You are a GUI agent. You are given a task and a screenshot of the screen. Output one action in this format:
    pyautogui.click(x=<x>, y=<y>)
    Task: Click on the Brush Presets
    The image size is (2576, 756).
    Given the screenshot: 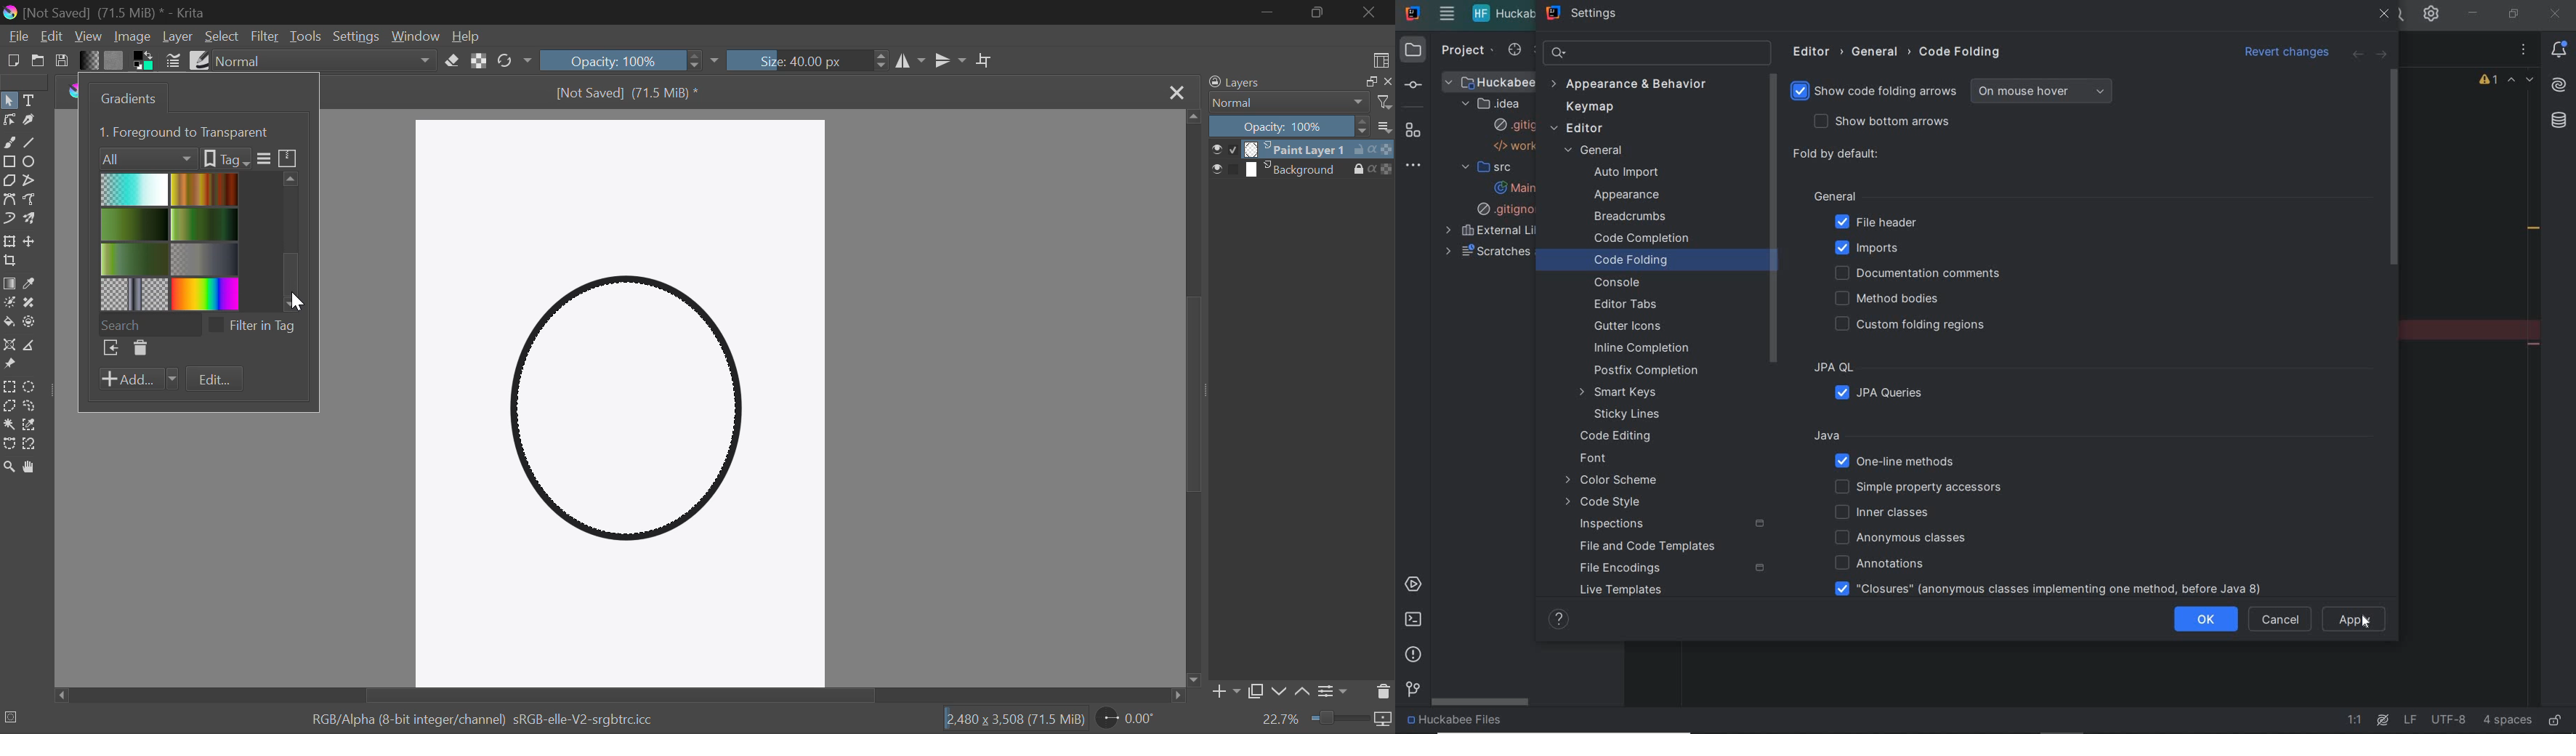 What is the action you would take?
    pyautogui.click(x=202, y=62)
    